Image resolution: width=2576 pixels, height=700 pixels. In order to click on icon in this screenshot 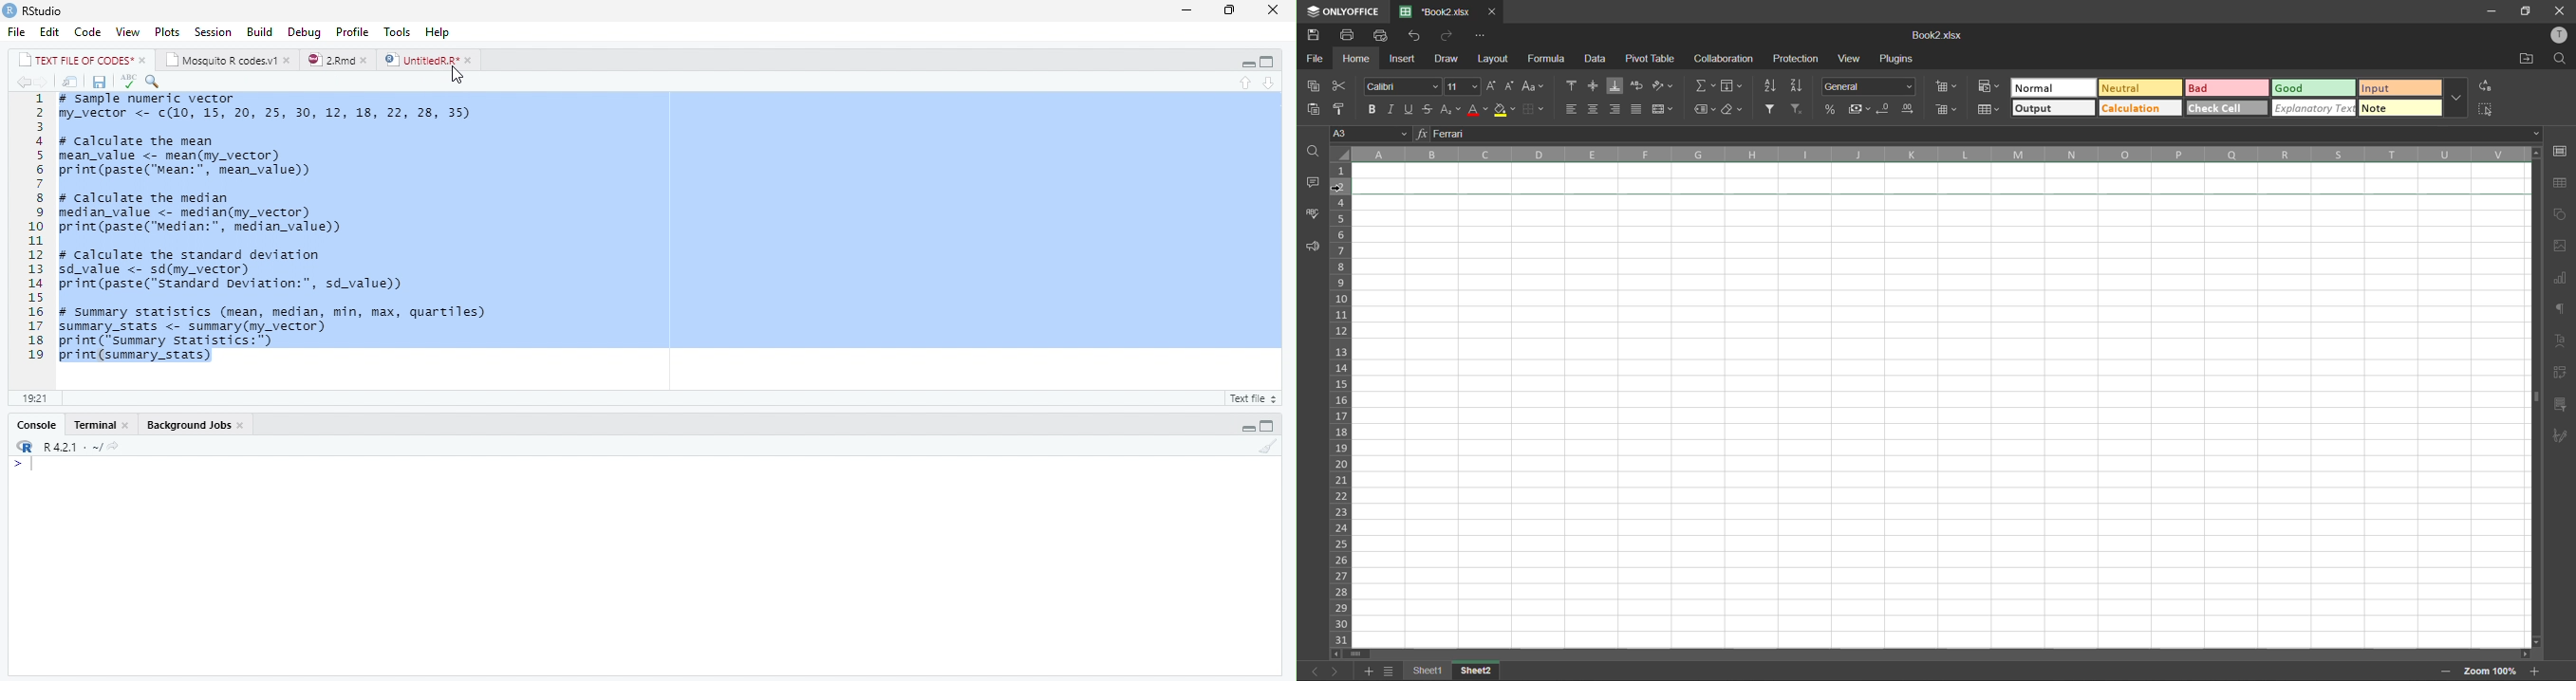, I will do `click(23, 448)`.